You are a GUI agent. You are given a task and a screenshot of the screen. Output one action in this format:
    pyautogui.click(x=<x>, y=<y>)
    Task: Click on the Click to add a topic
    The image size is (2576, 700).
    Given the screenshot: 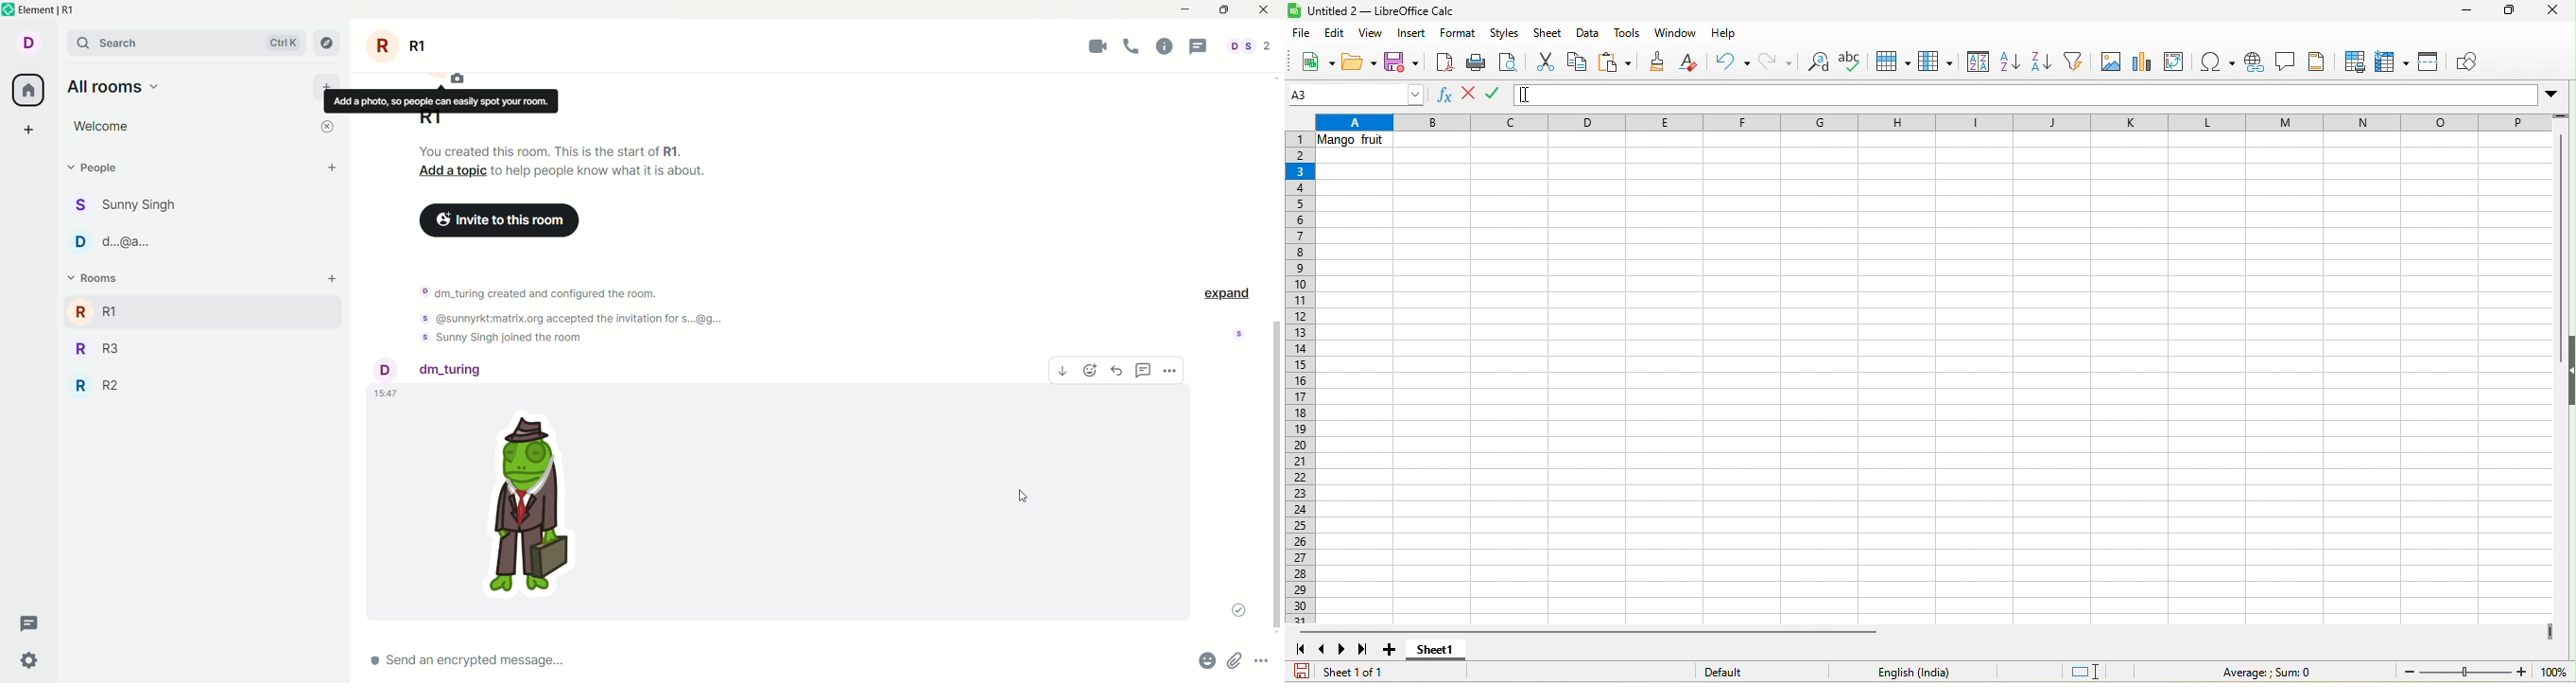 What is the action you would take?
    pyautogui.click(x=452, y=171)
    